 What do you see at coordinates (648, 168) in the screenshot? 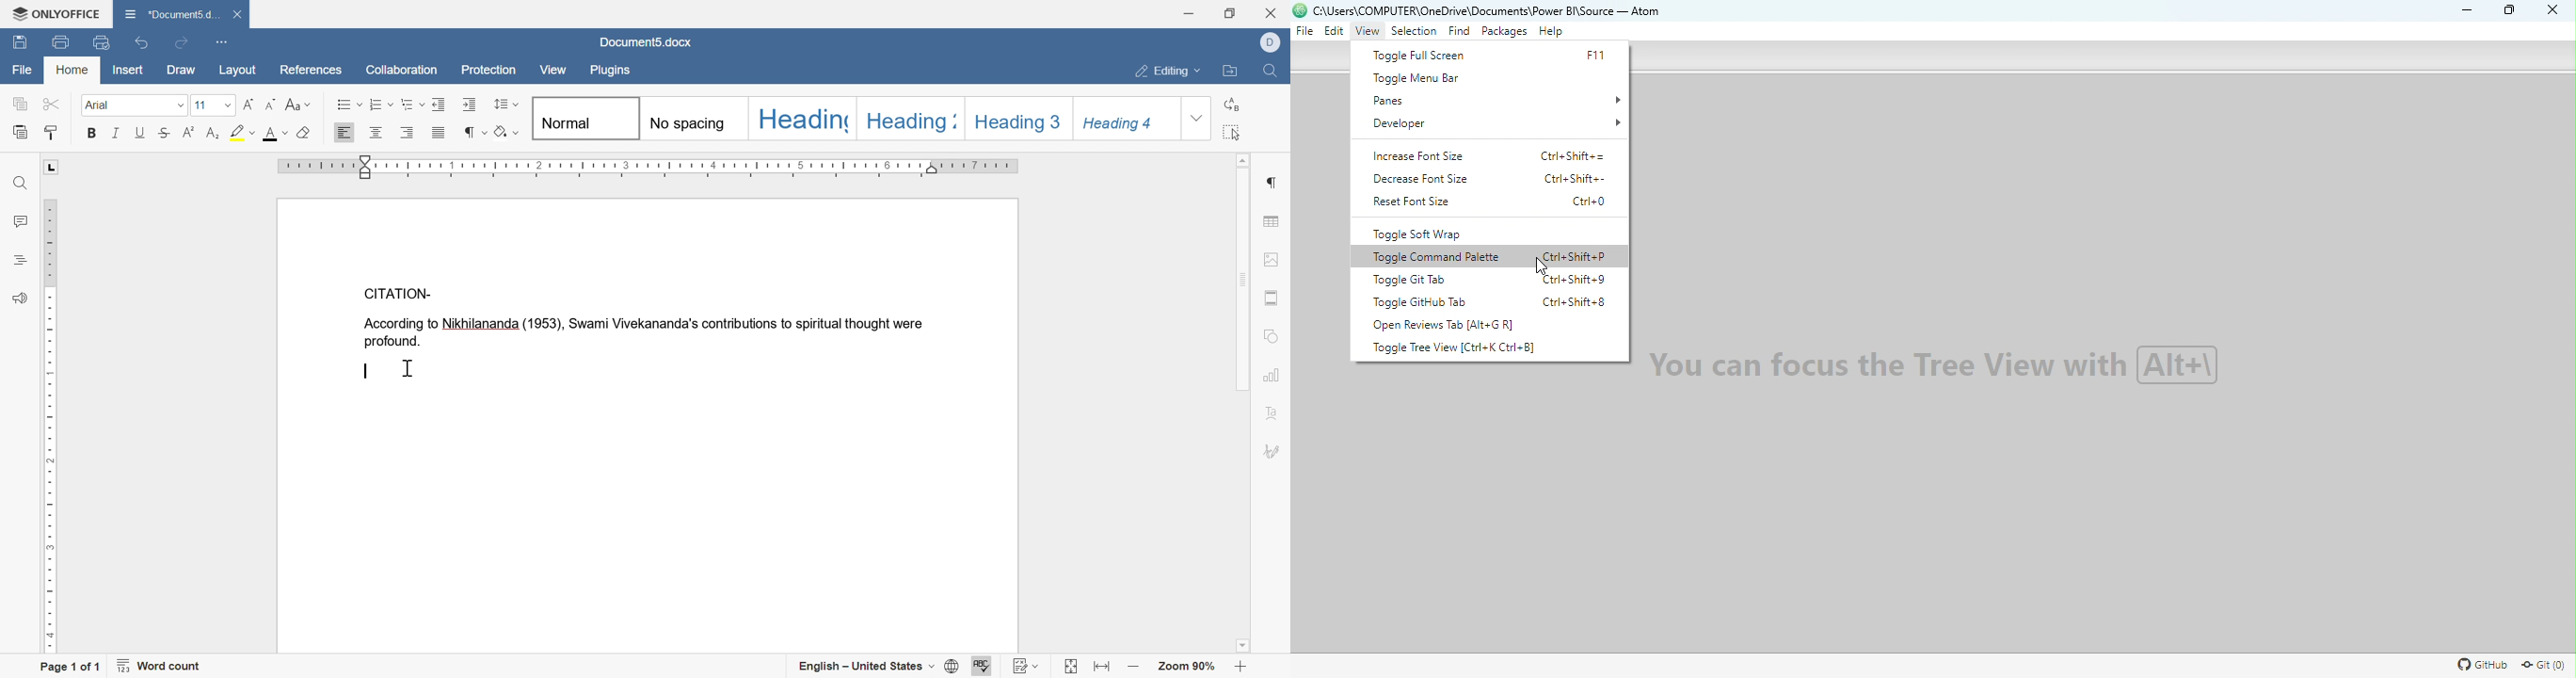
I see `ruler` at bounding box center [648, 168].